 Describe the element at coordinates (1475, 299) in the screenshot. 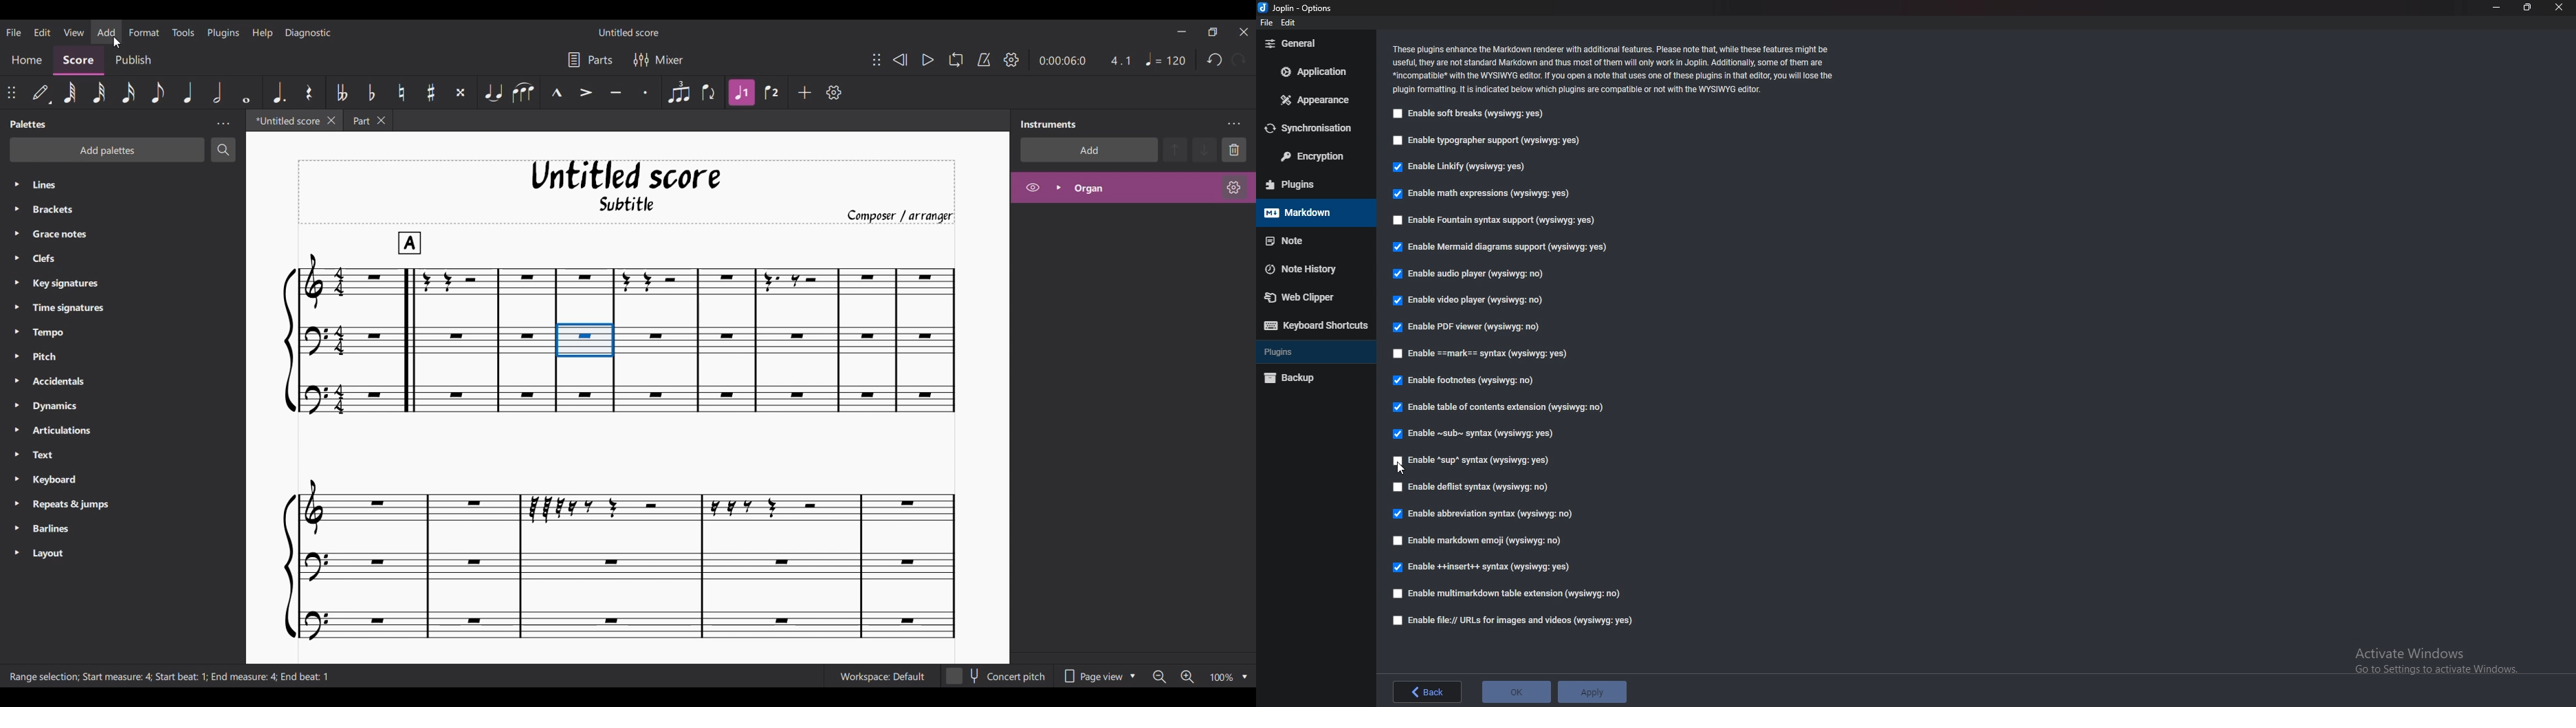

I see `Enable video player` at that location.